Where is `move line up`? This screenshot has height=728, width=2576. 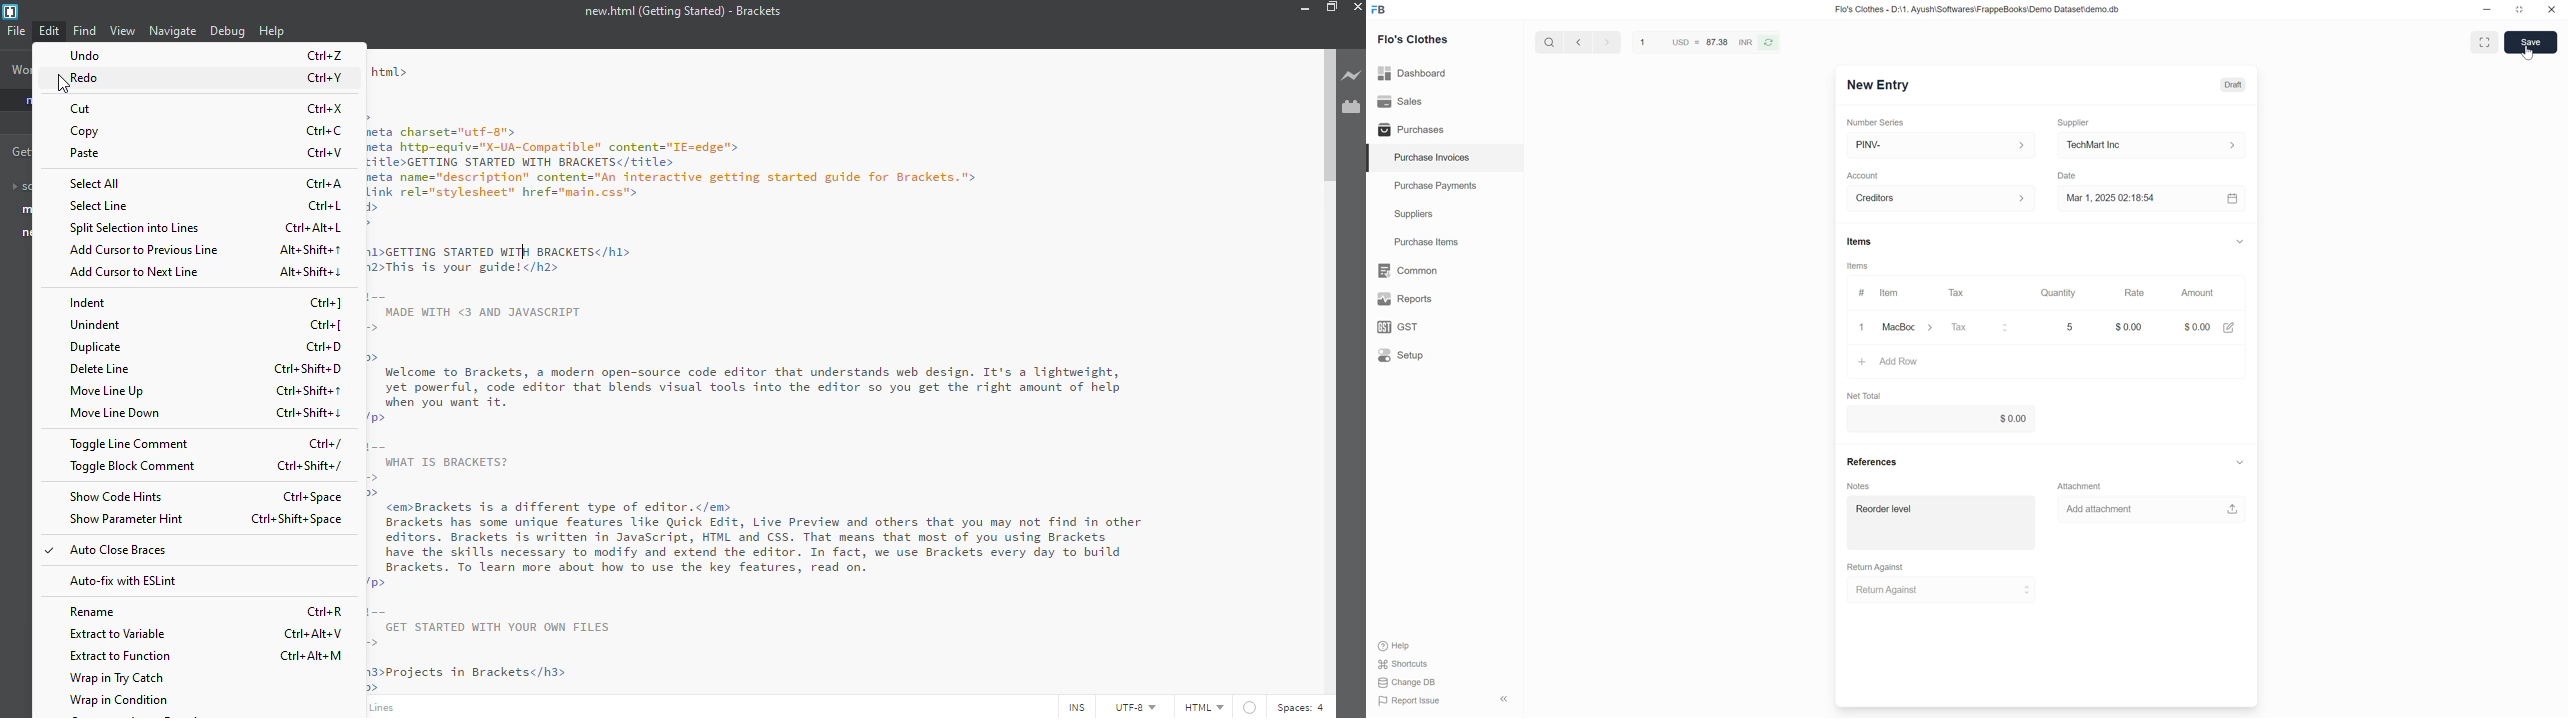 move line up is located at coordinates (108, 392).